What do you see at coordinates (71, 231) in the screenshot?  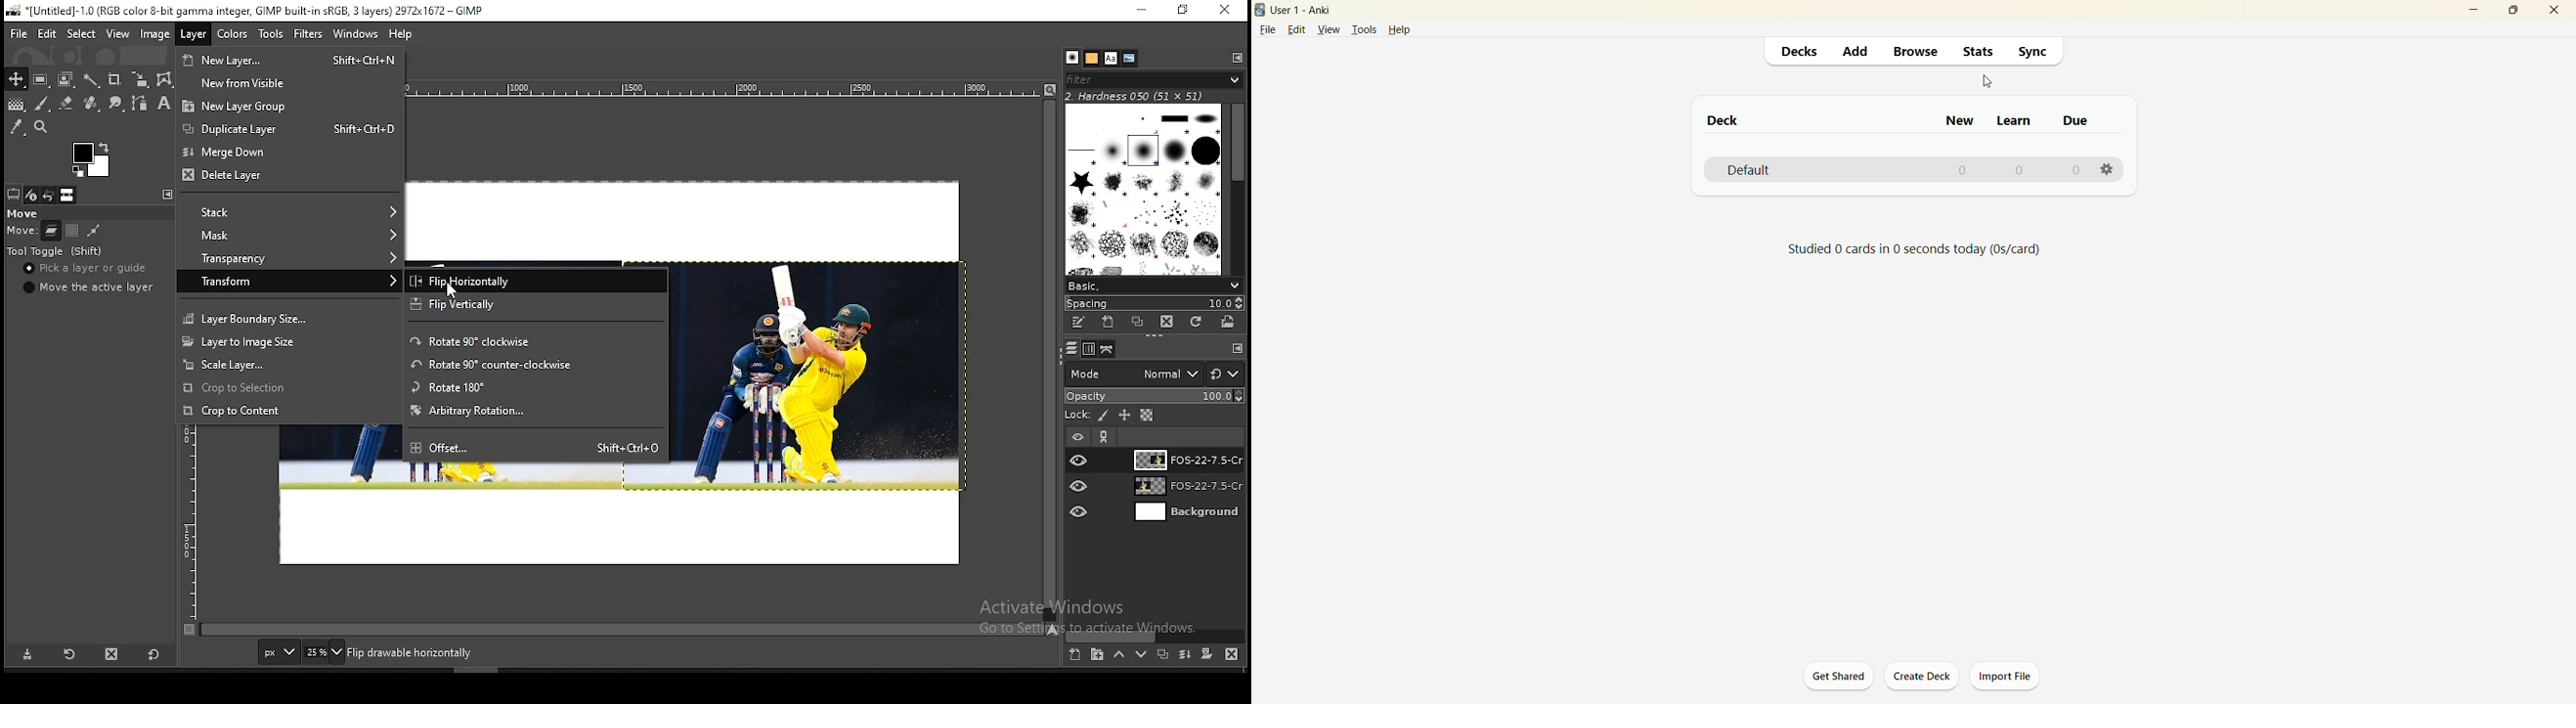 I see `move channels` at bounding box center [71, 231].